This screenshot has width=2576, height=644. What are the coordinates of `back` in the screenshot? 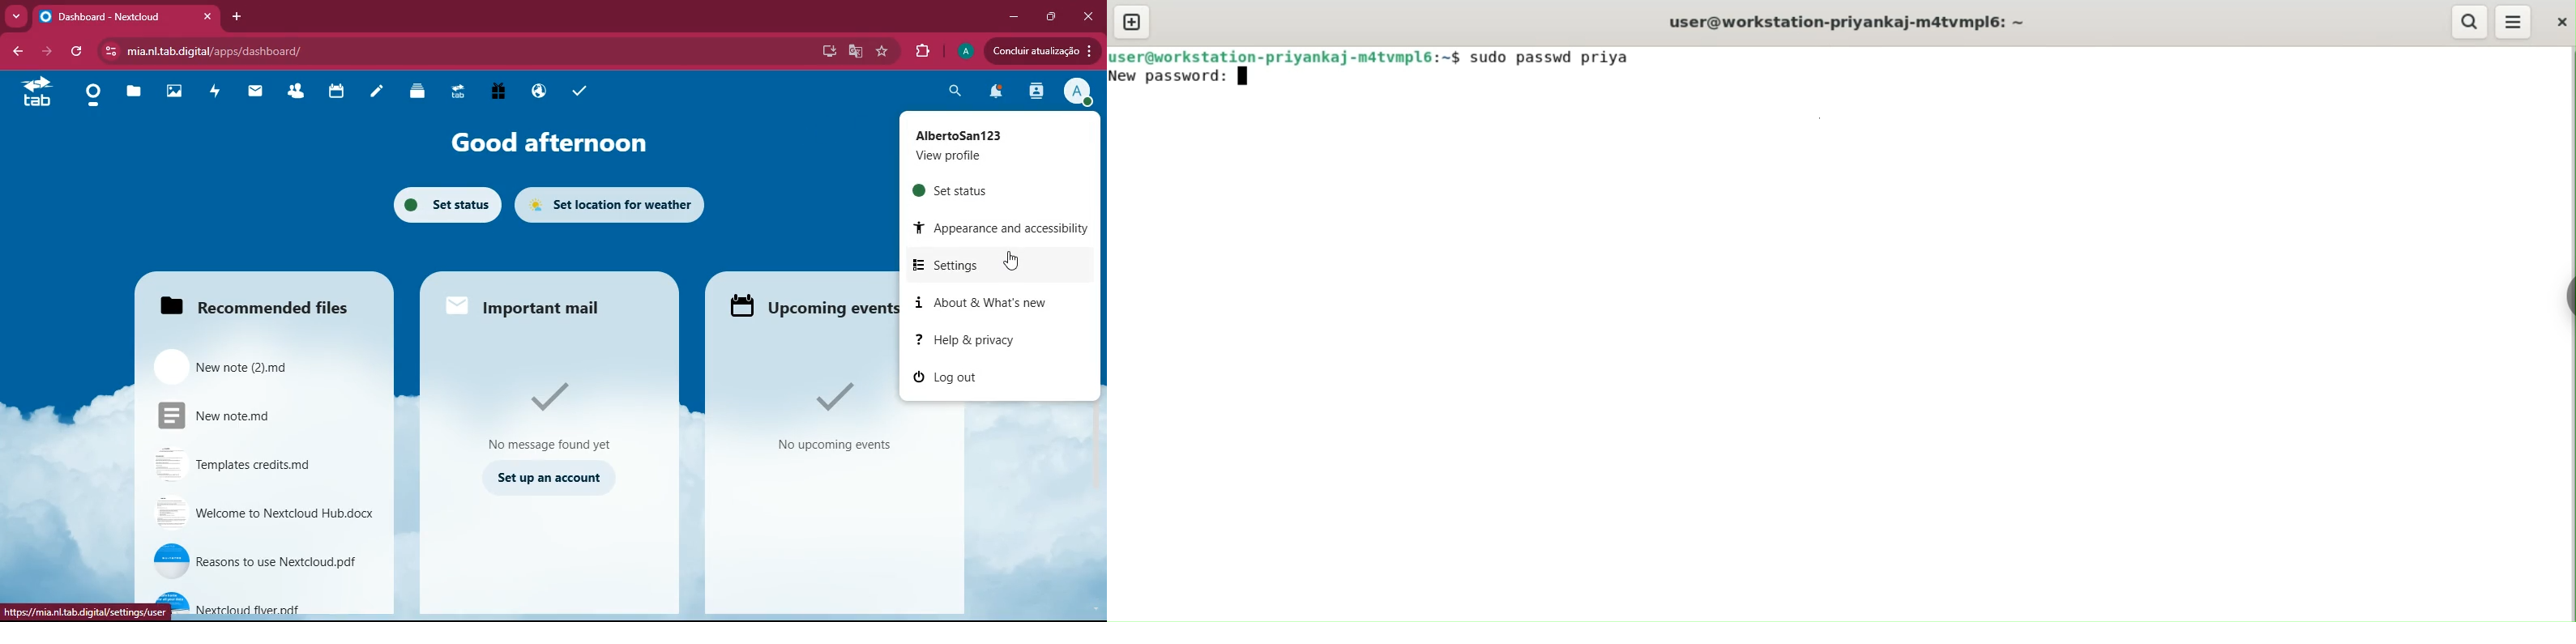 It's located at (20, 51).